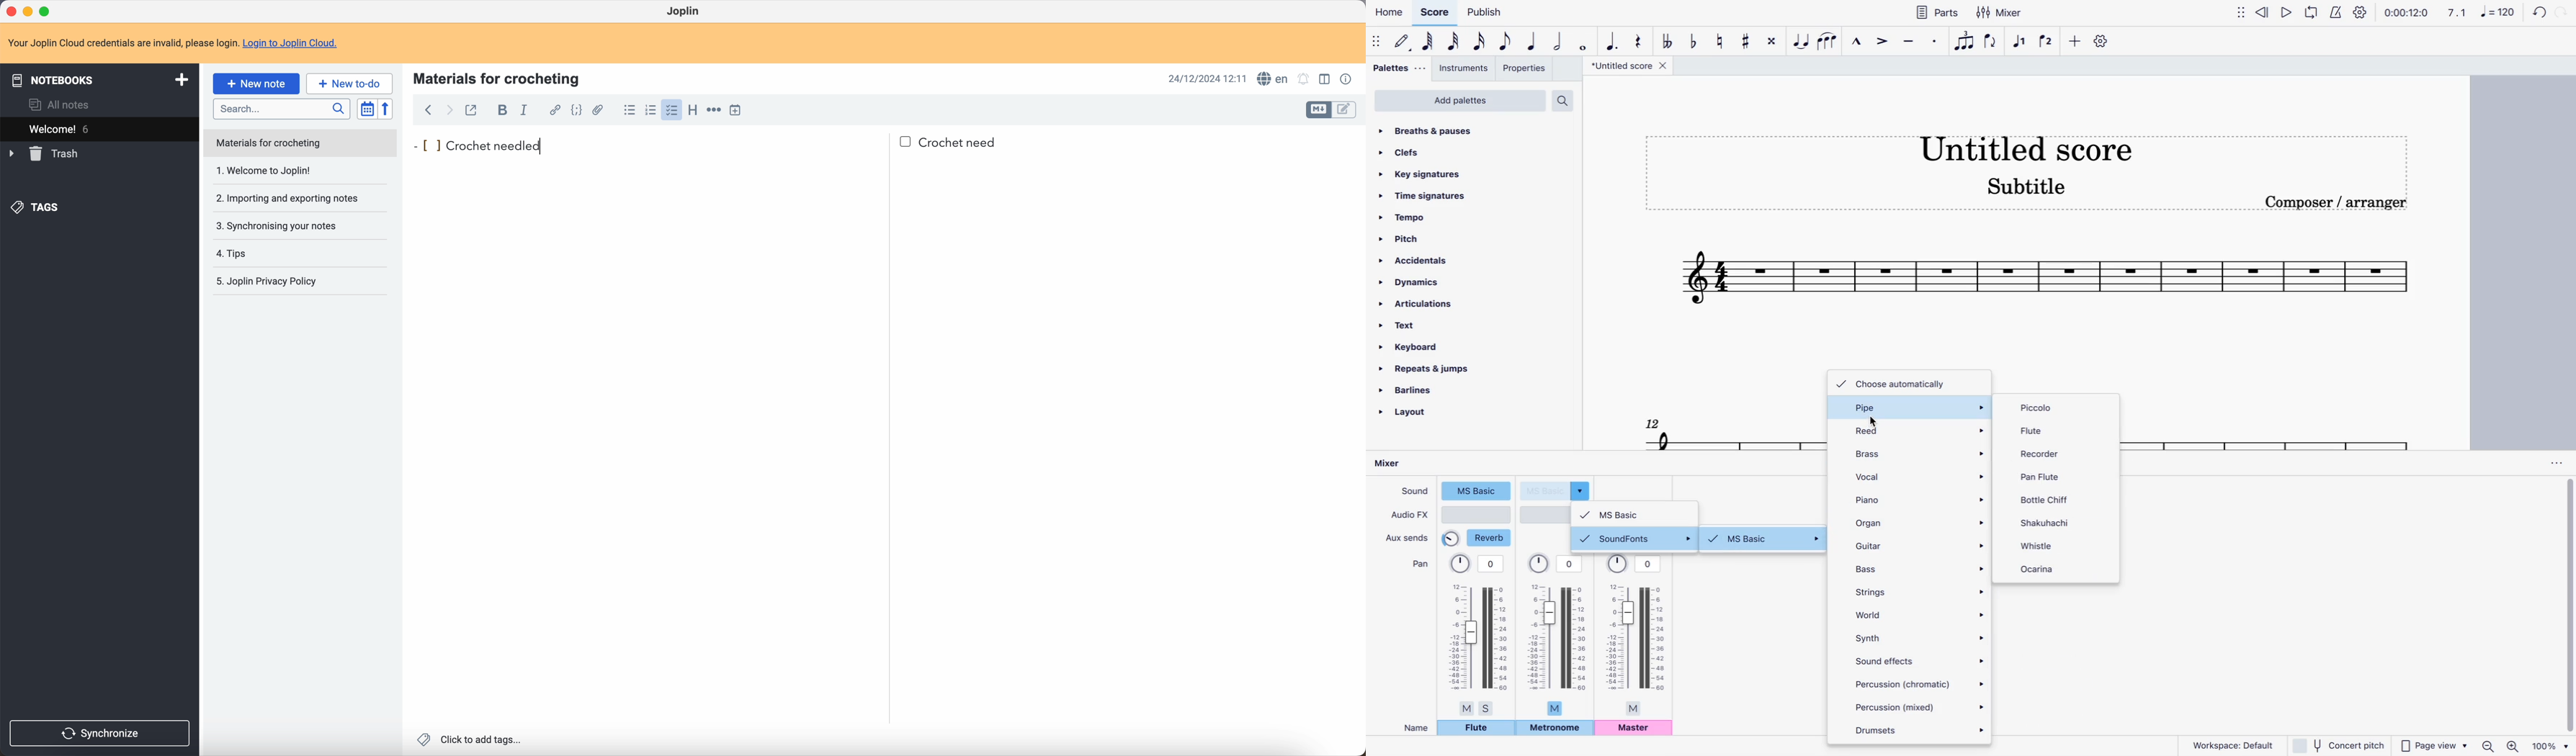 This screenshot has width=2576, height=756. I want to click on importing and exporting notes, so click(294, 198).